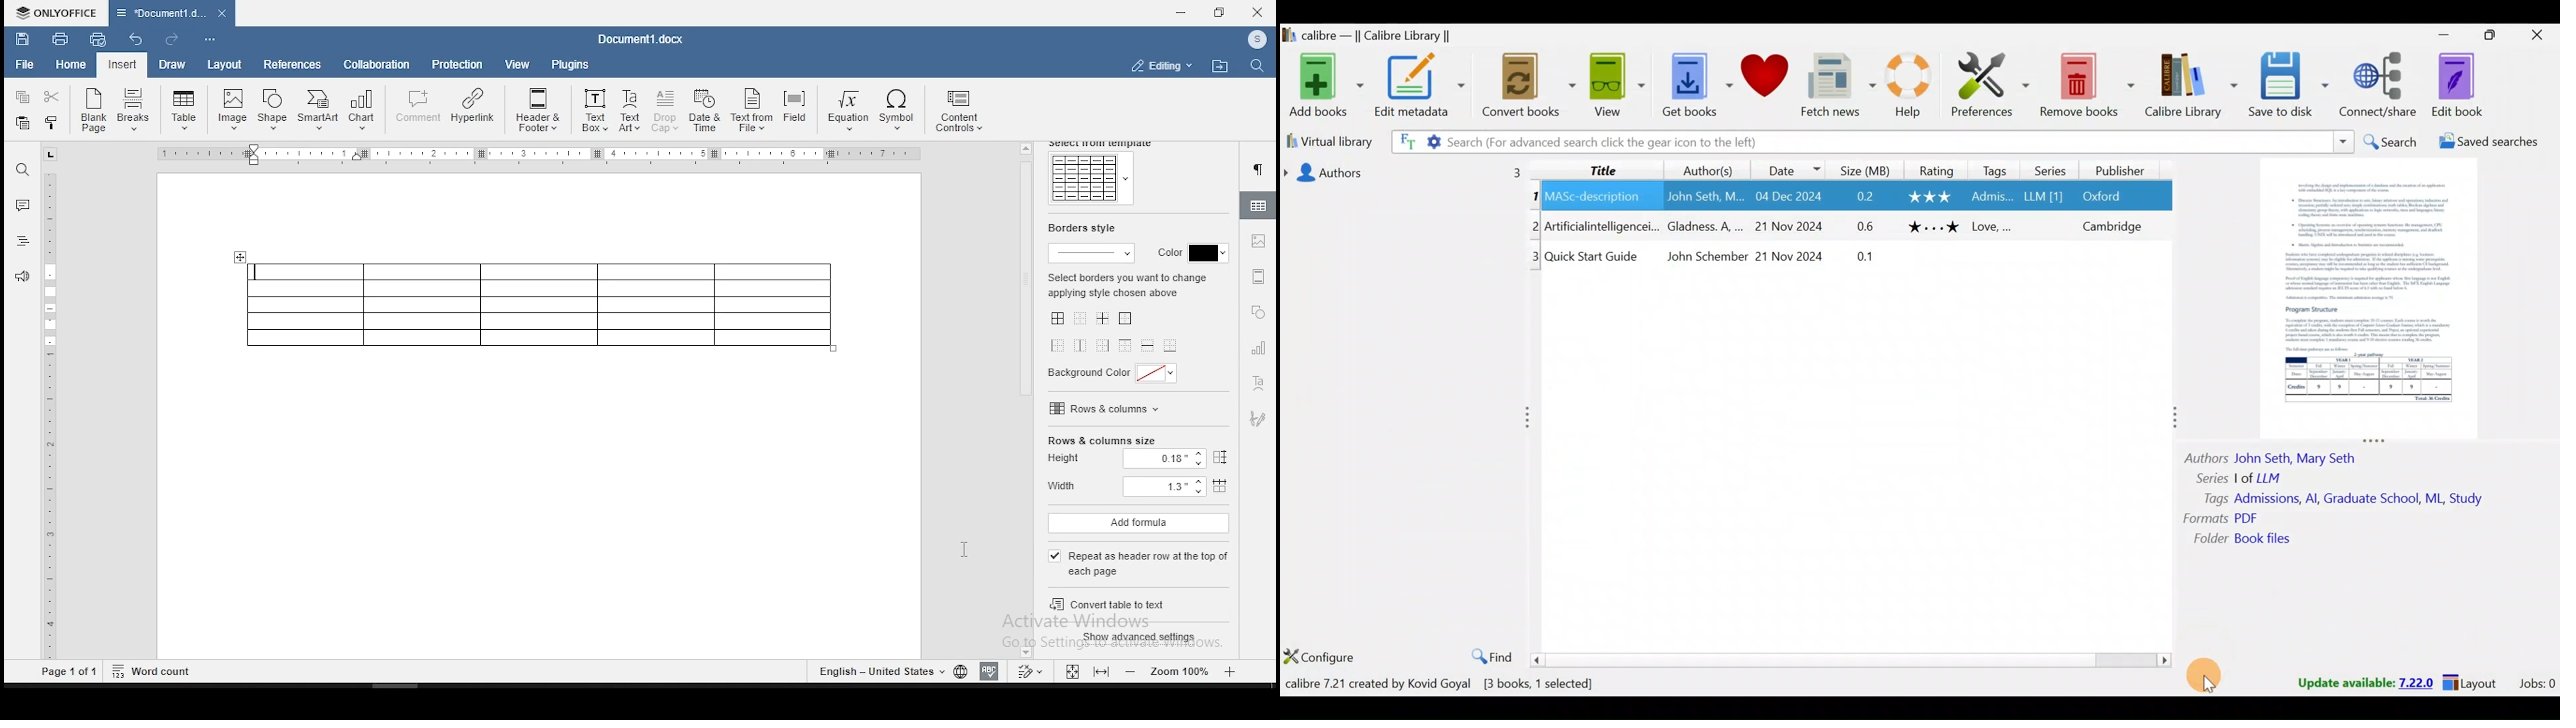 The width and height of the screenshot is (2576, 728). What do you see at coordinates (542, 154) in the screenshot?
I see `Ruler` at bounding box center [542, 154].